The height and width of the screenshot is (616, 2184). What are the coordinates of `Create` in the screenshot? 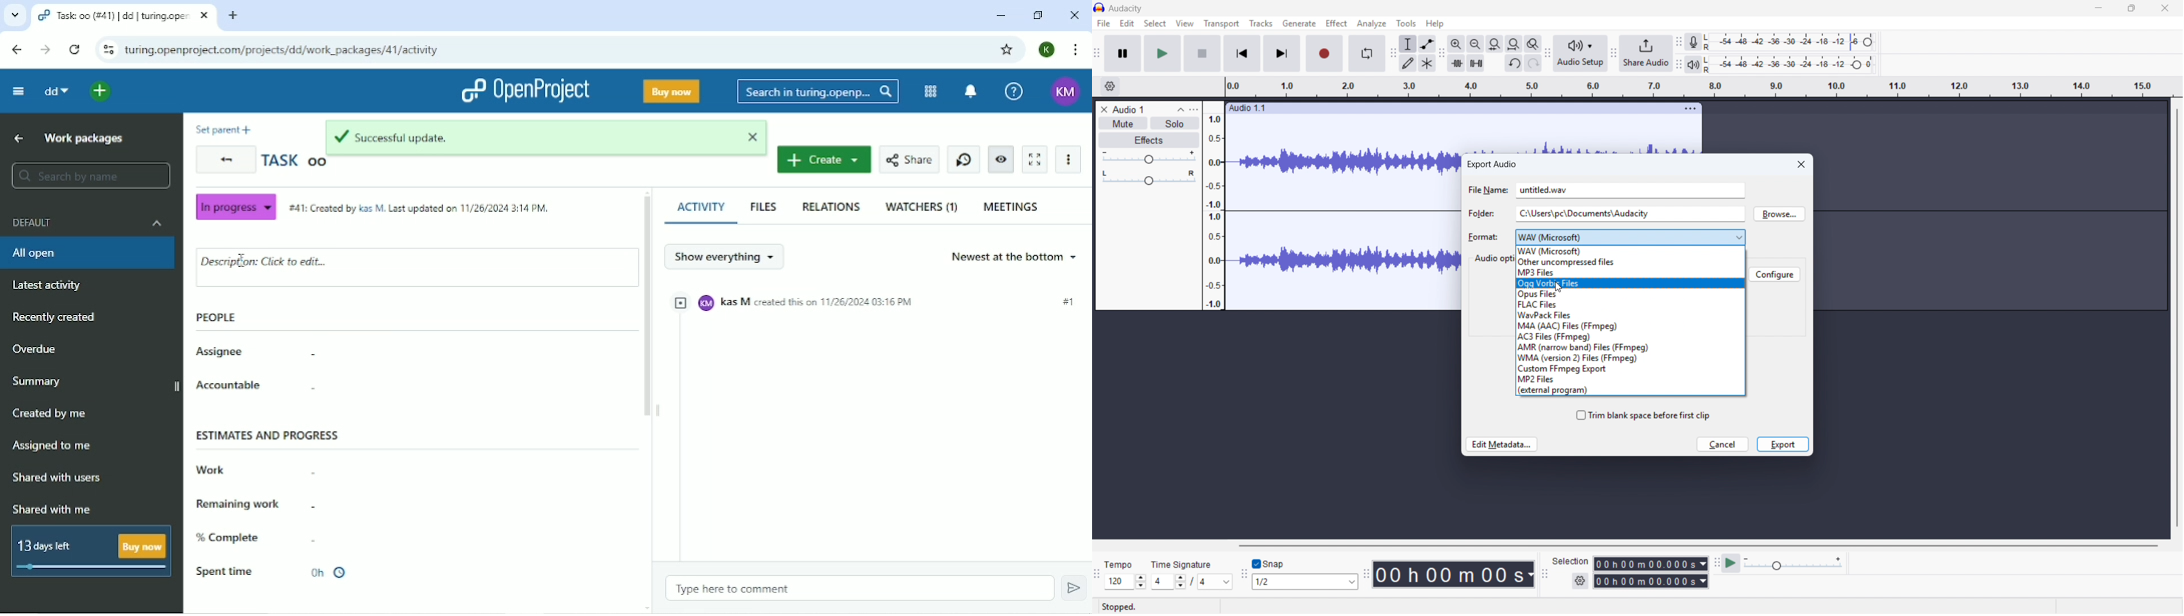 It's located at (825, 160).